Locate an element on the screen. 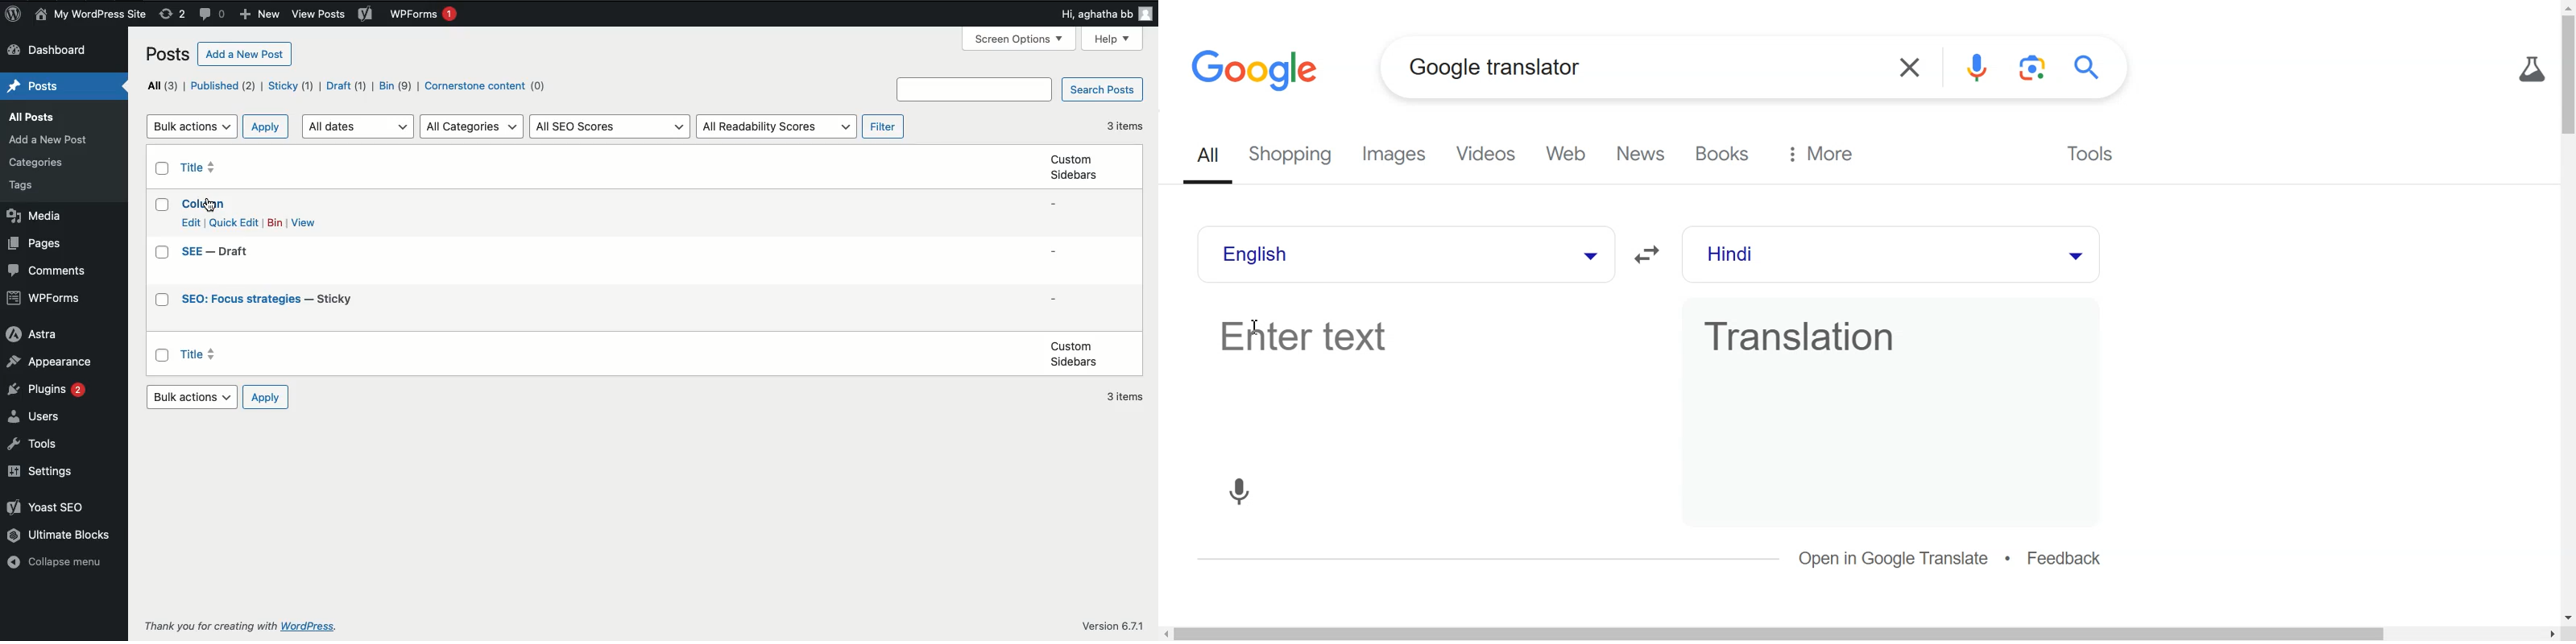 This screenshot has height=644, width=2576. Search posts is located at coordinates (1102, 89).